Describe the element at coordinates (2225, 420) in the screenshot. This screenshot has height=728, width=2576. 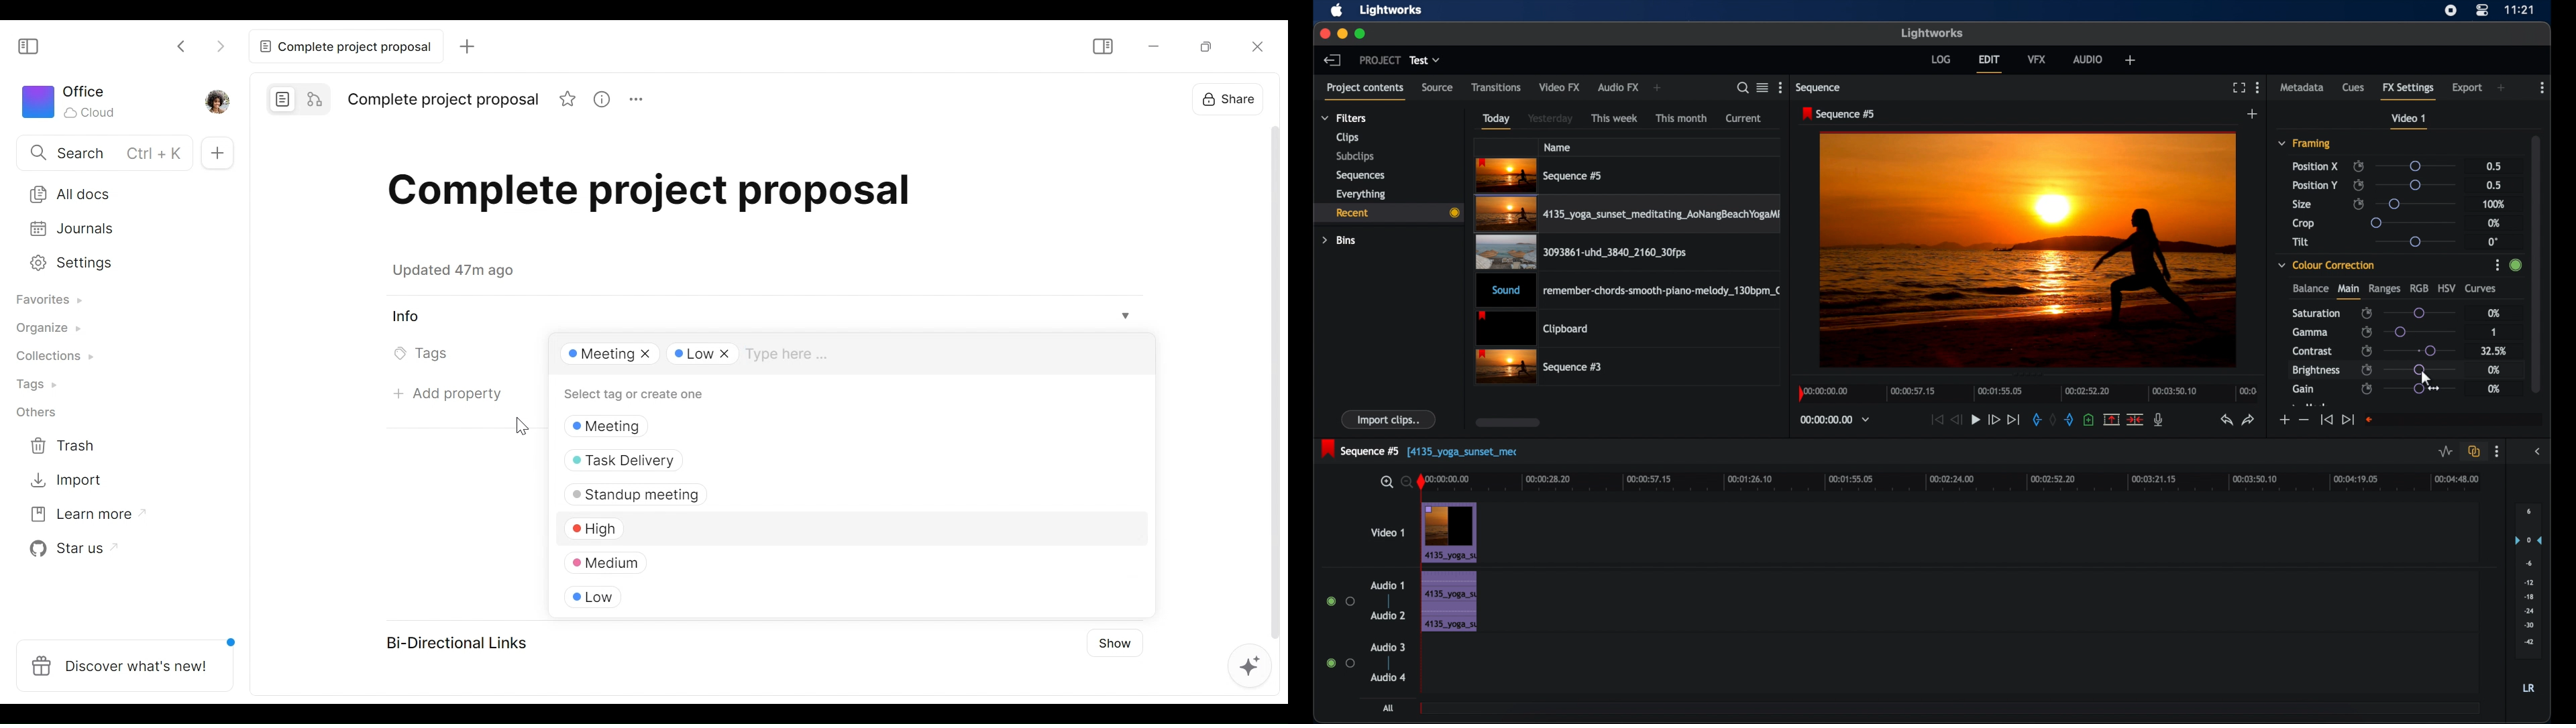
I see `undo` at that location.